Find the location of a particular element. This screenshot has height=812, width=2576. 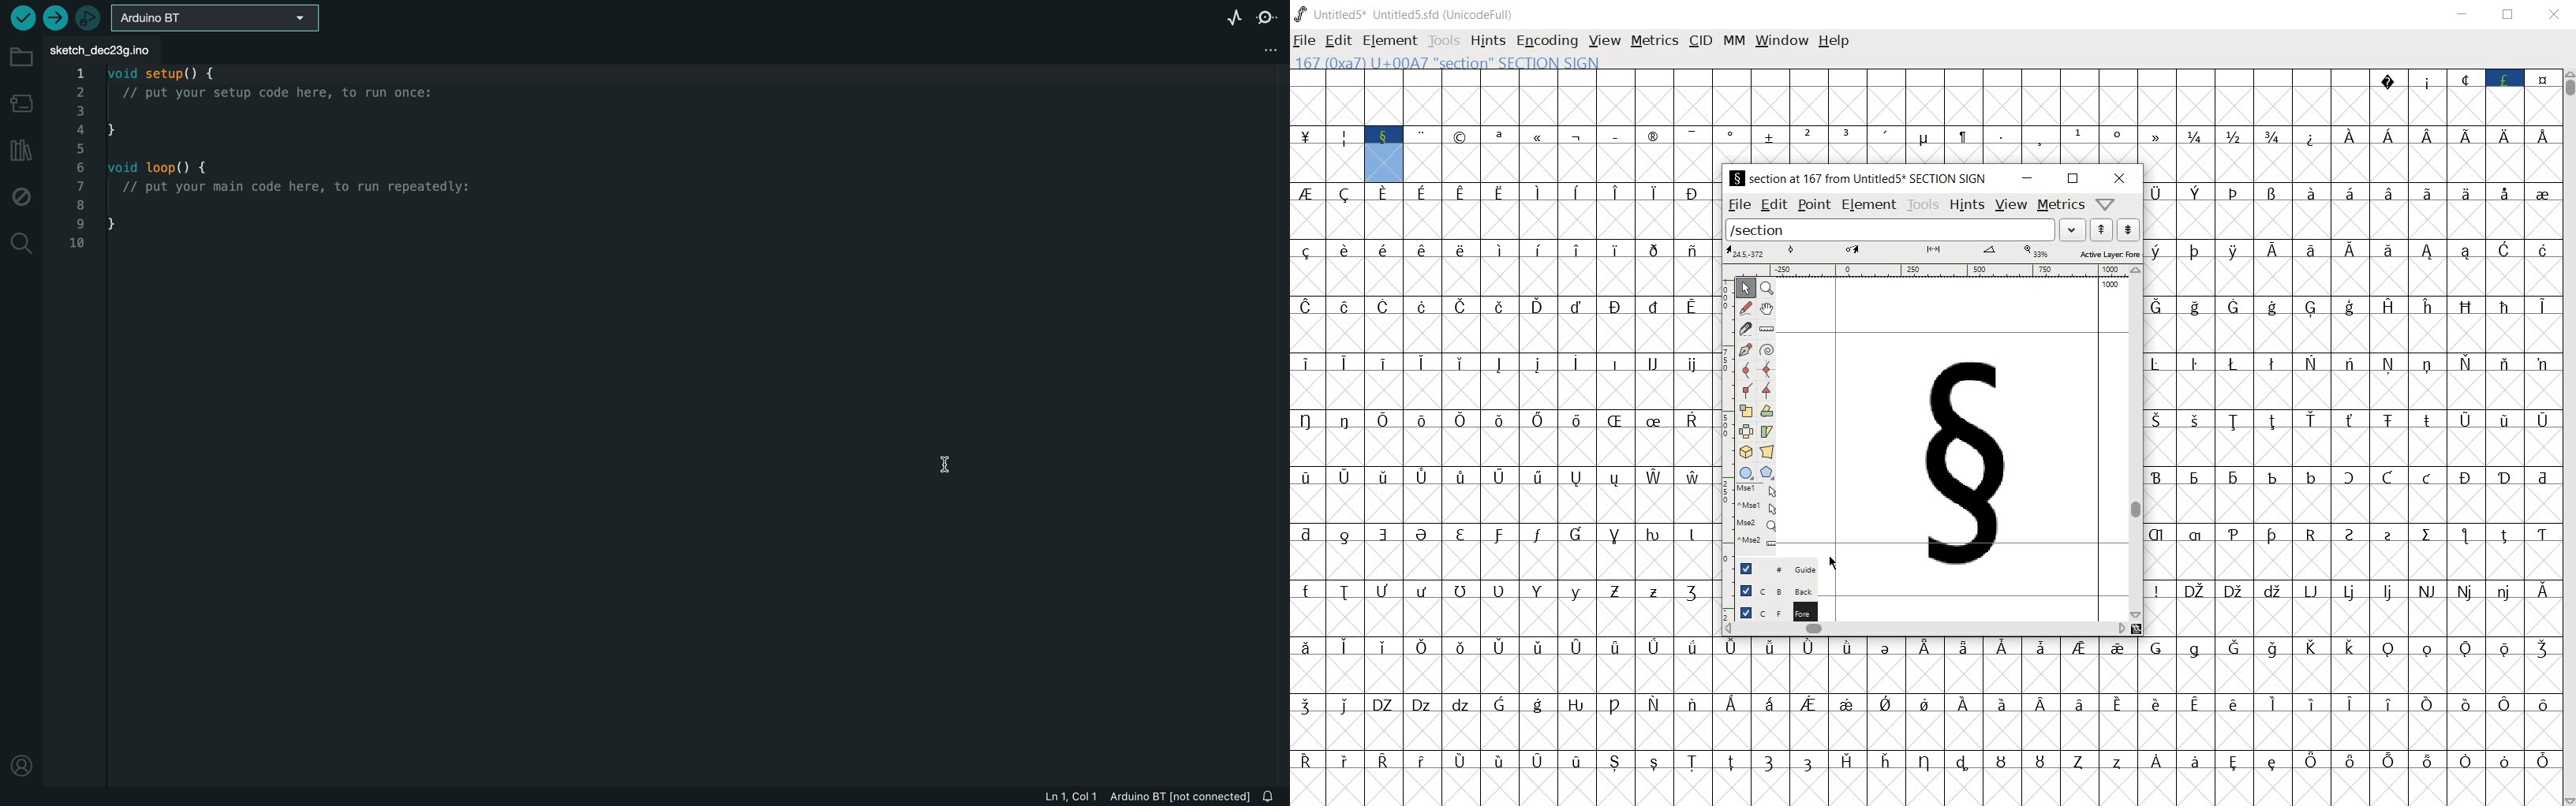

tools is located at coordinates (1924, 205).